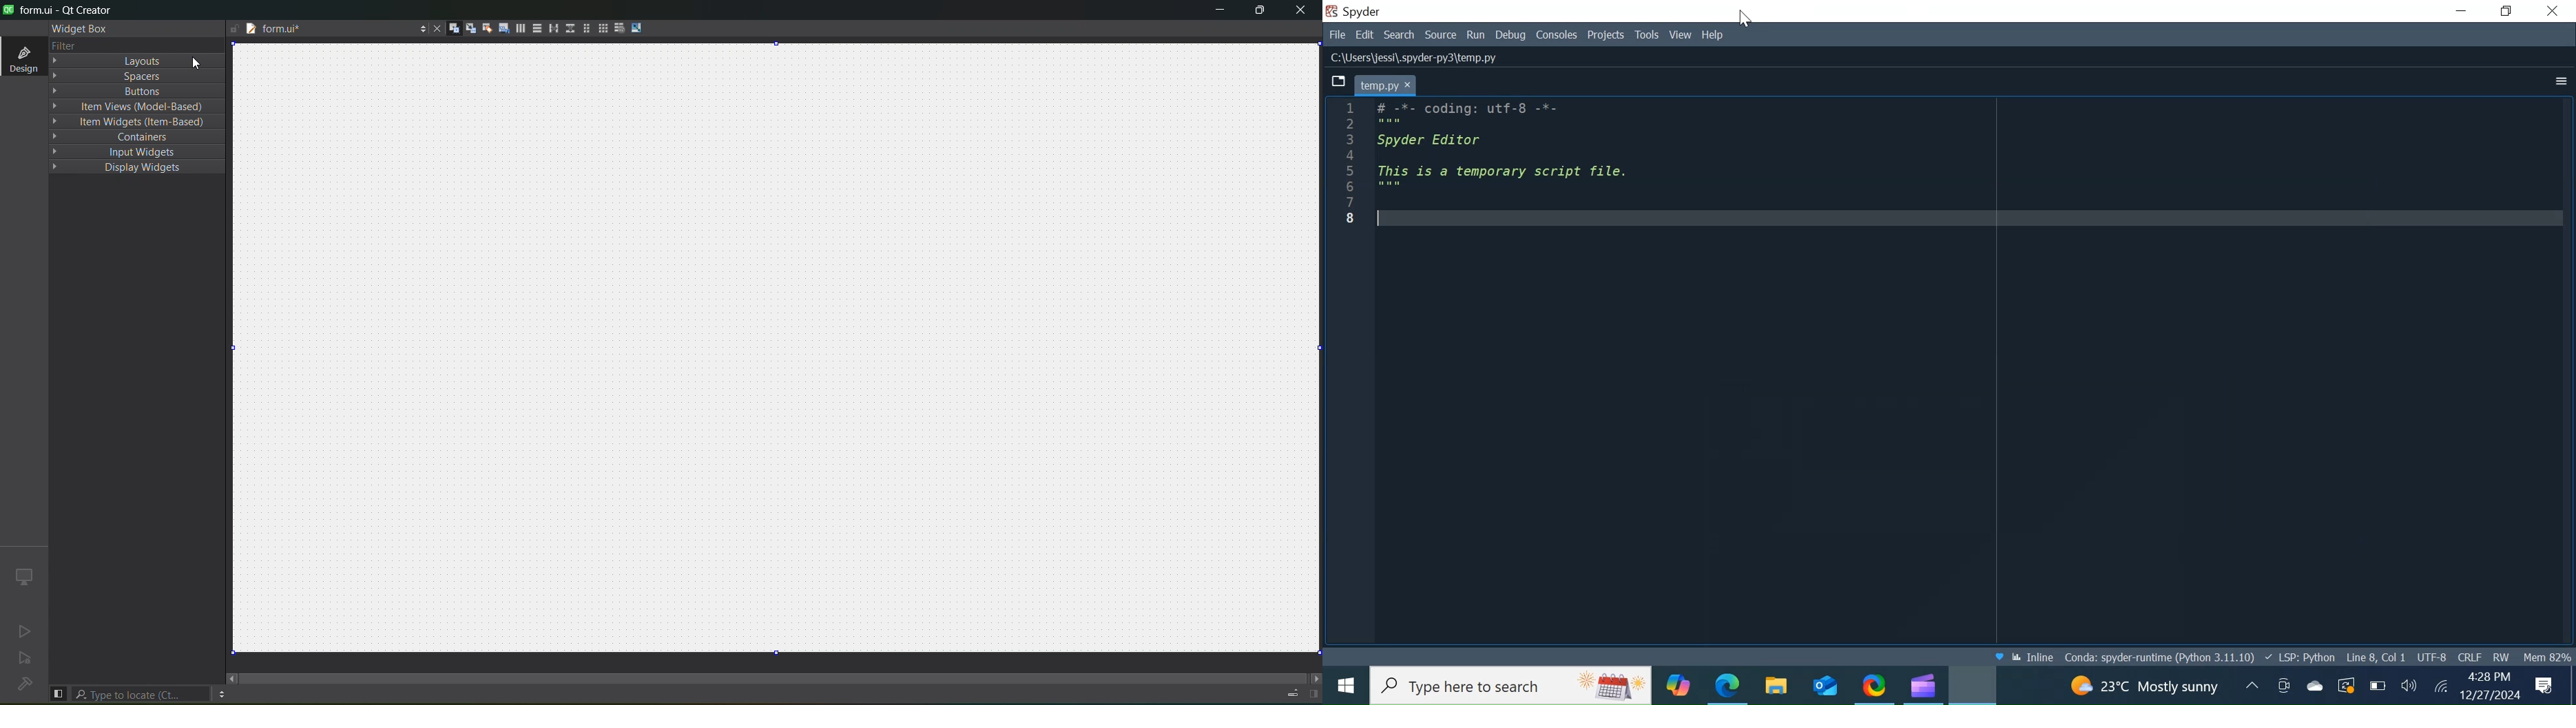  I want to click on no project loading, so click(22, 685).